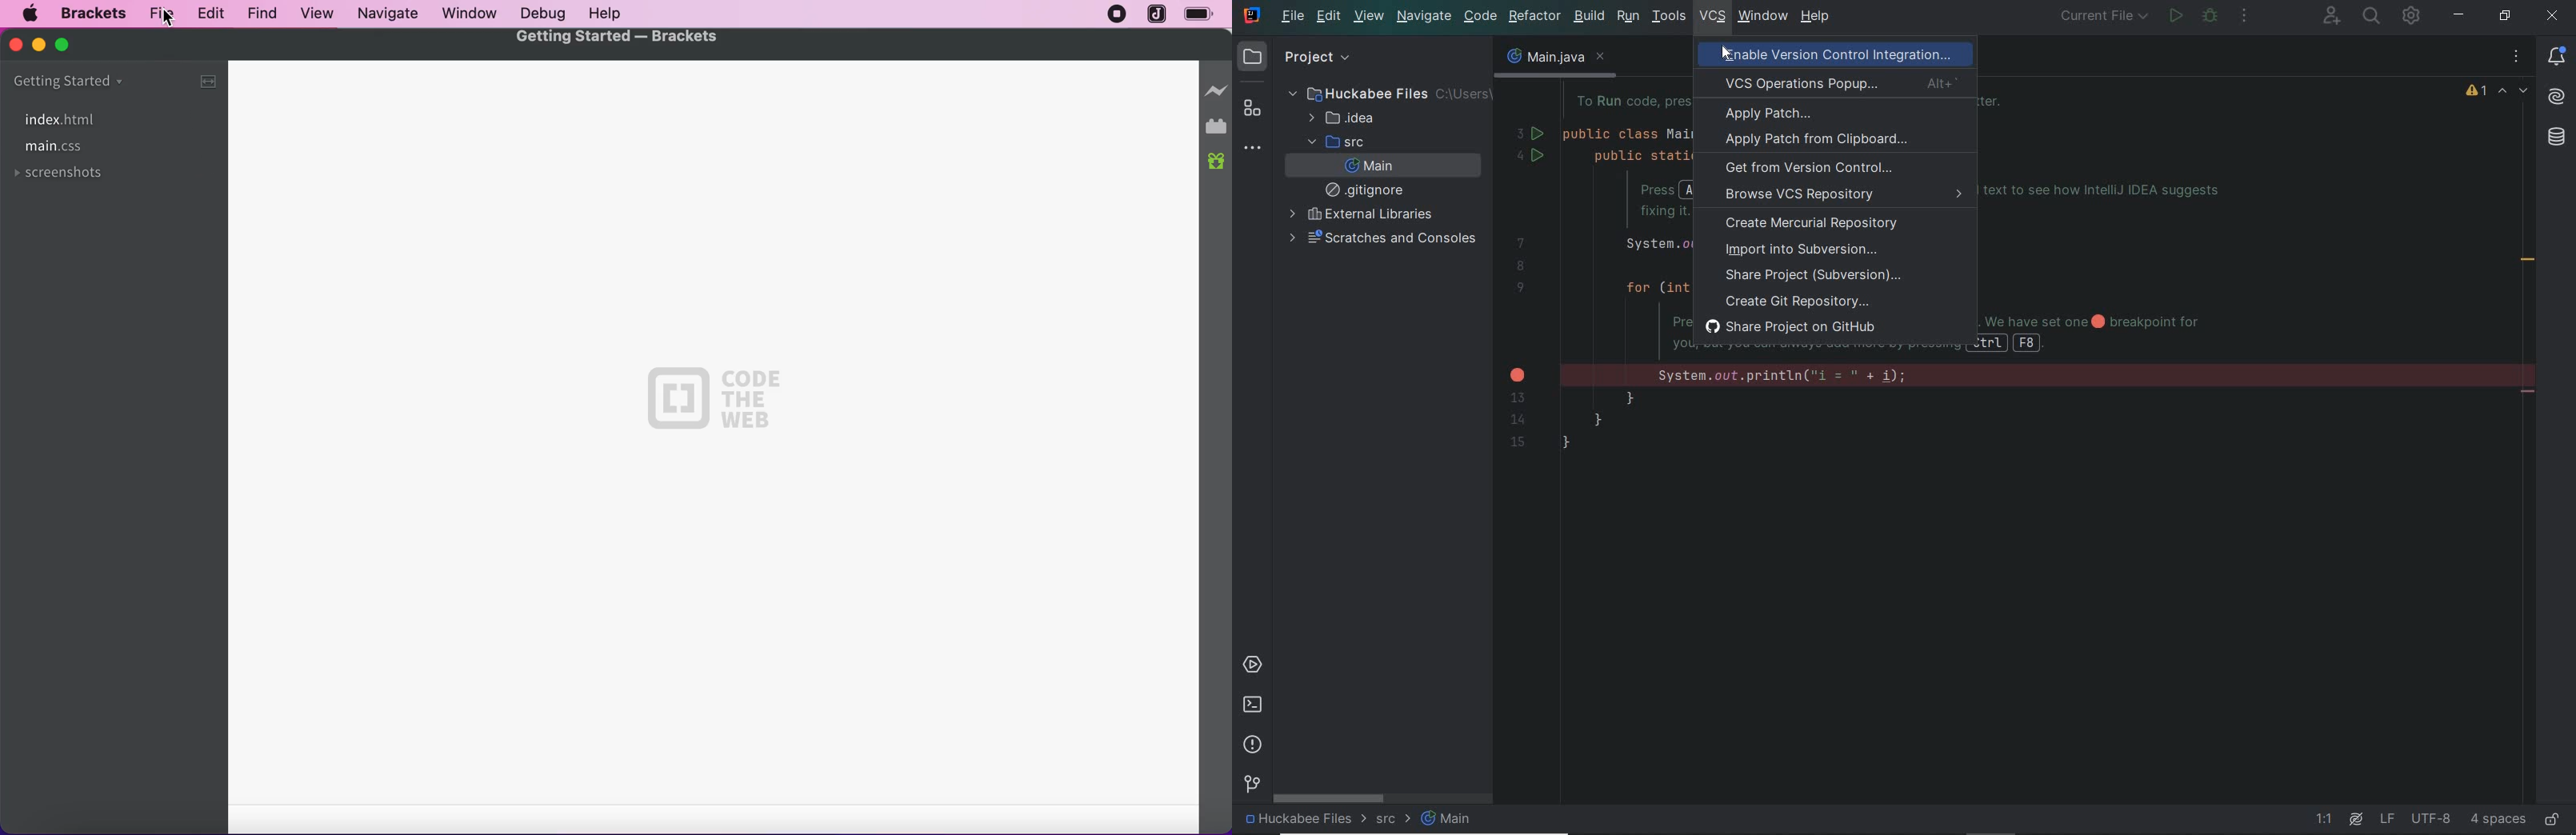  Describe the element at coordinates (1809, 169) in the screenshot. I see `get from version control` at that location.